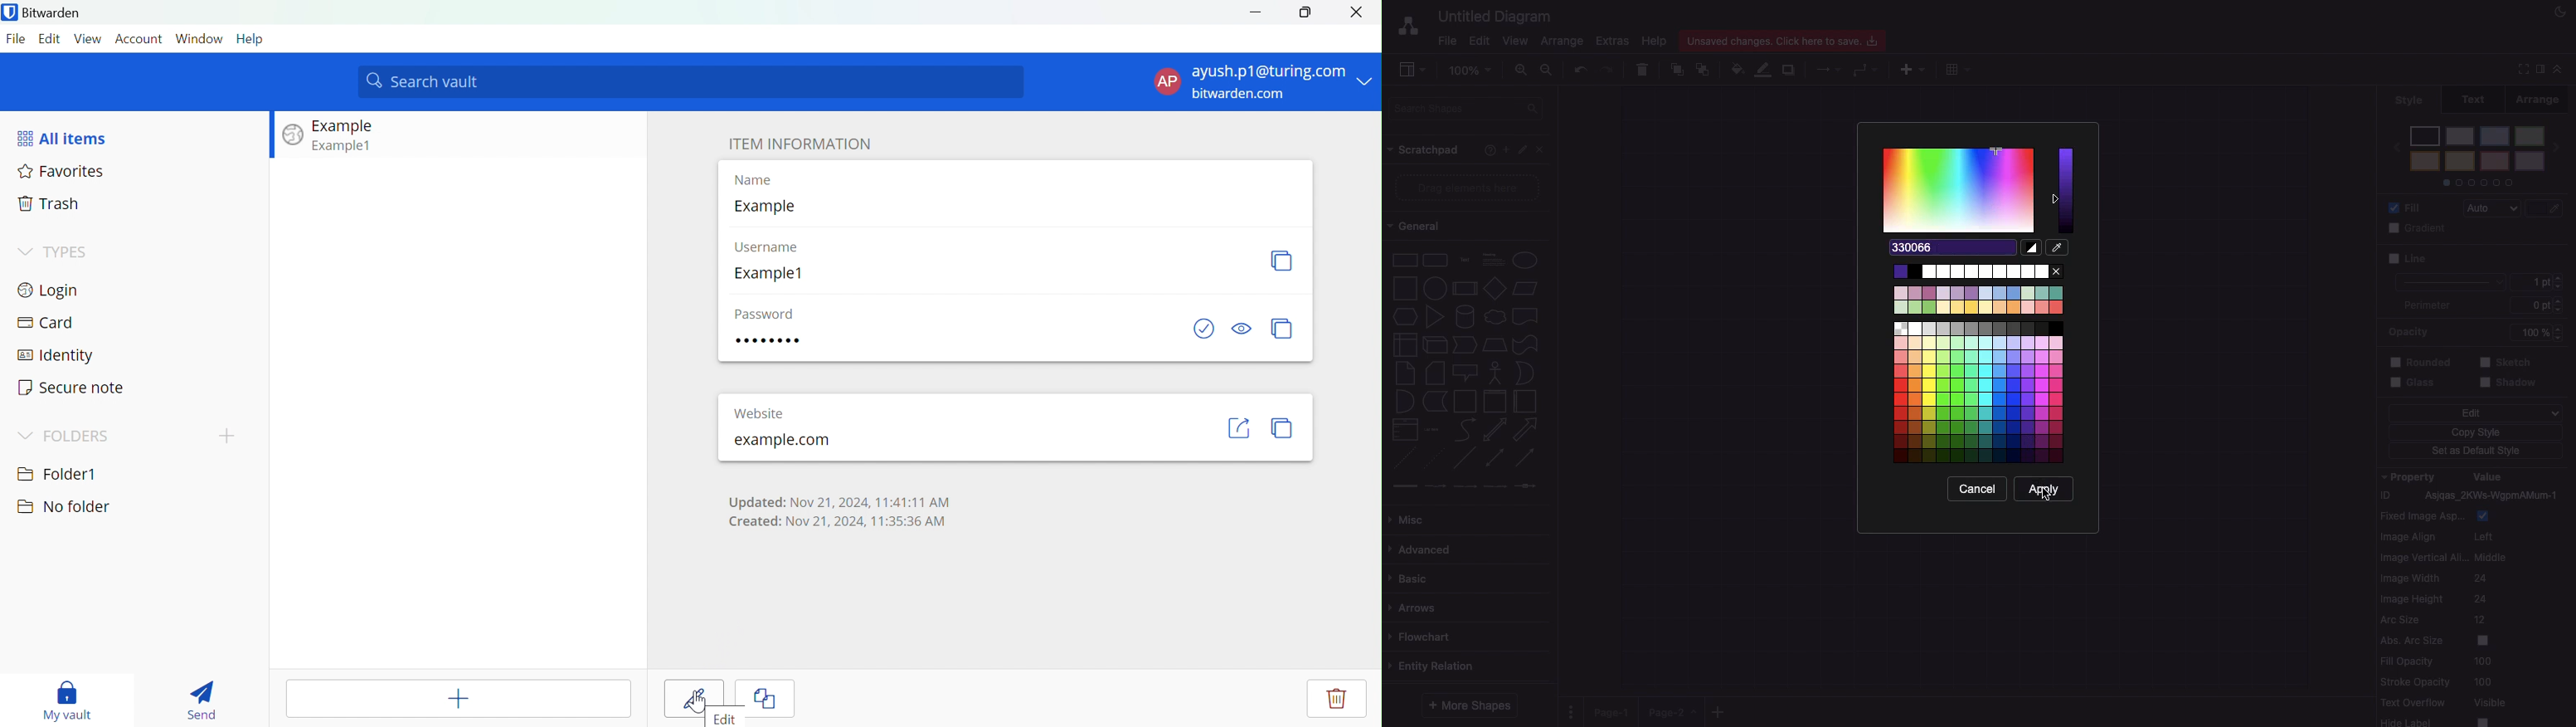  What do you see at coordinates (799, 137) in the screenshot?
I see `ITEM INFORMATION` at bounding box center [799, 137].